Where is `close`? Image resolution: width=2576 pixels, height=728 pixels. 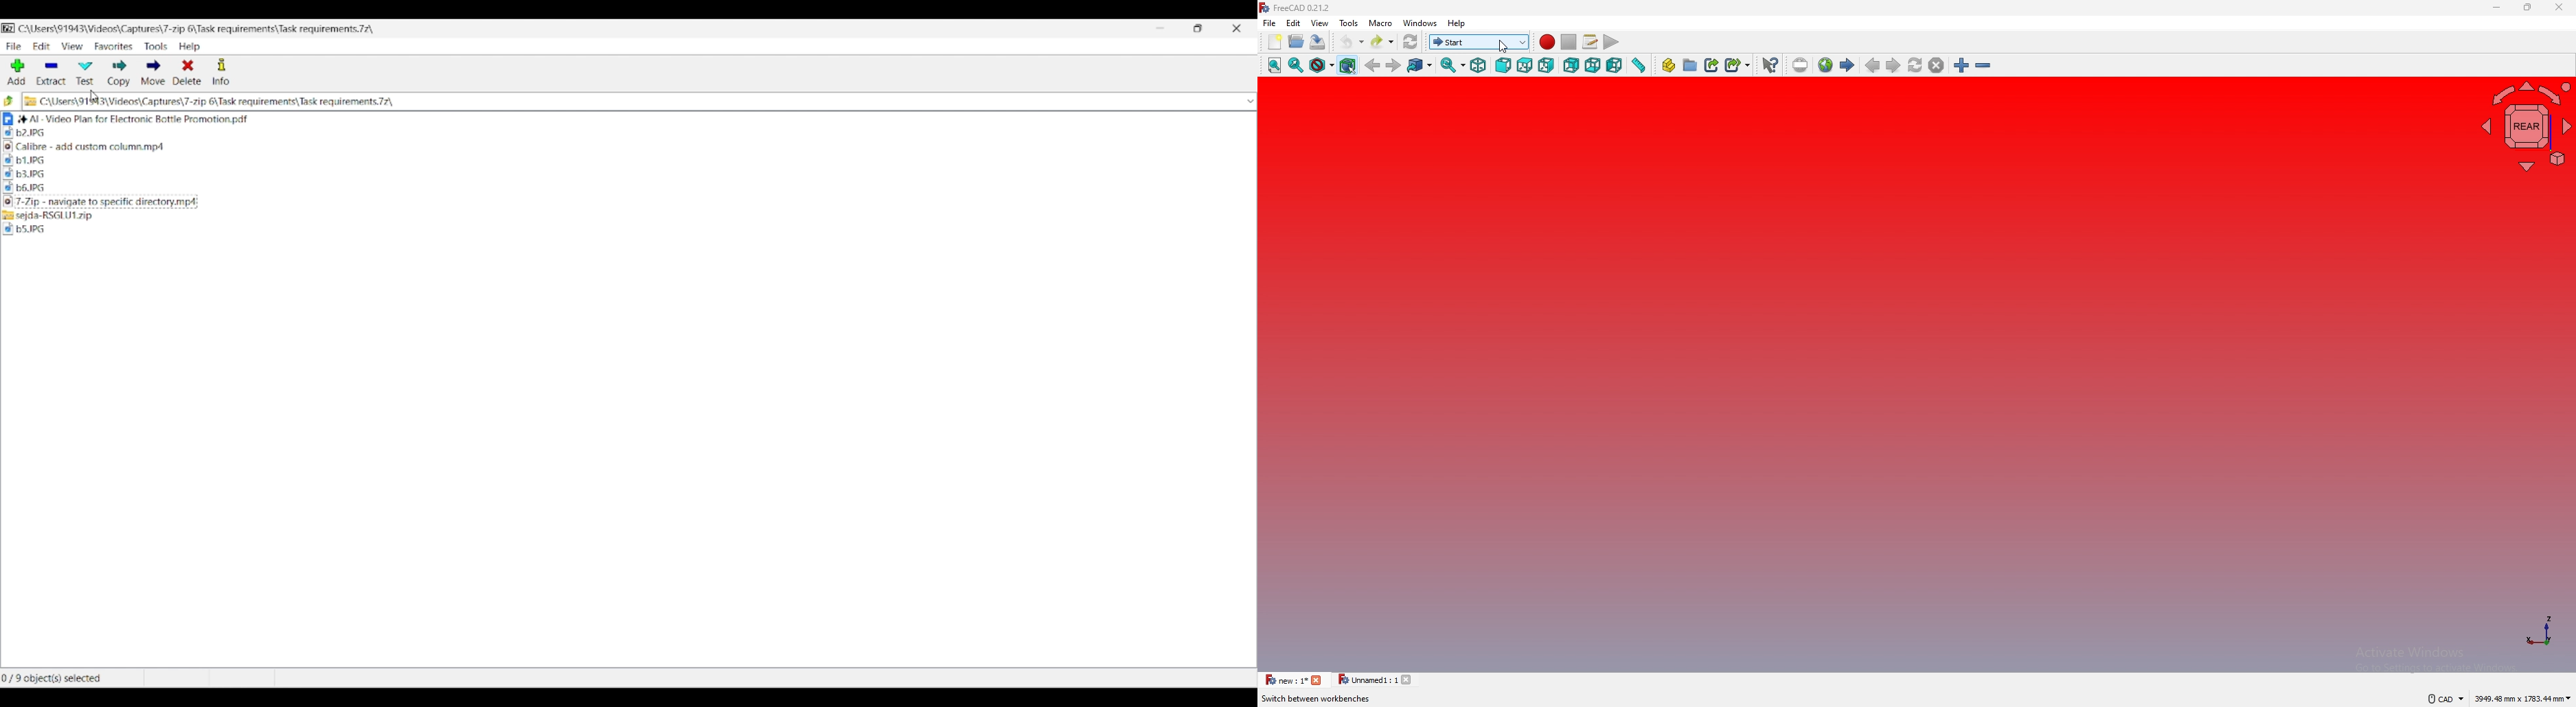
close is located at coordinates (1411, 679).